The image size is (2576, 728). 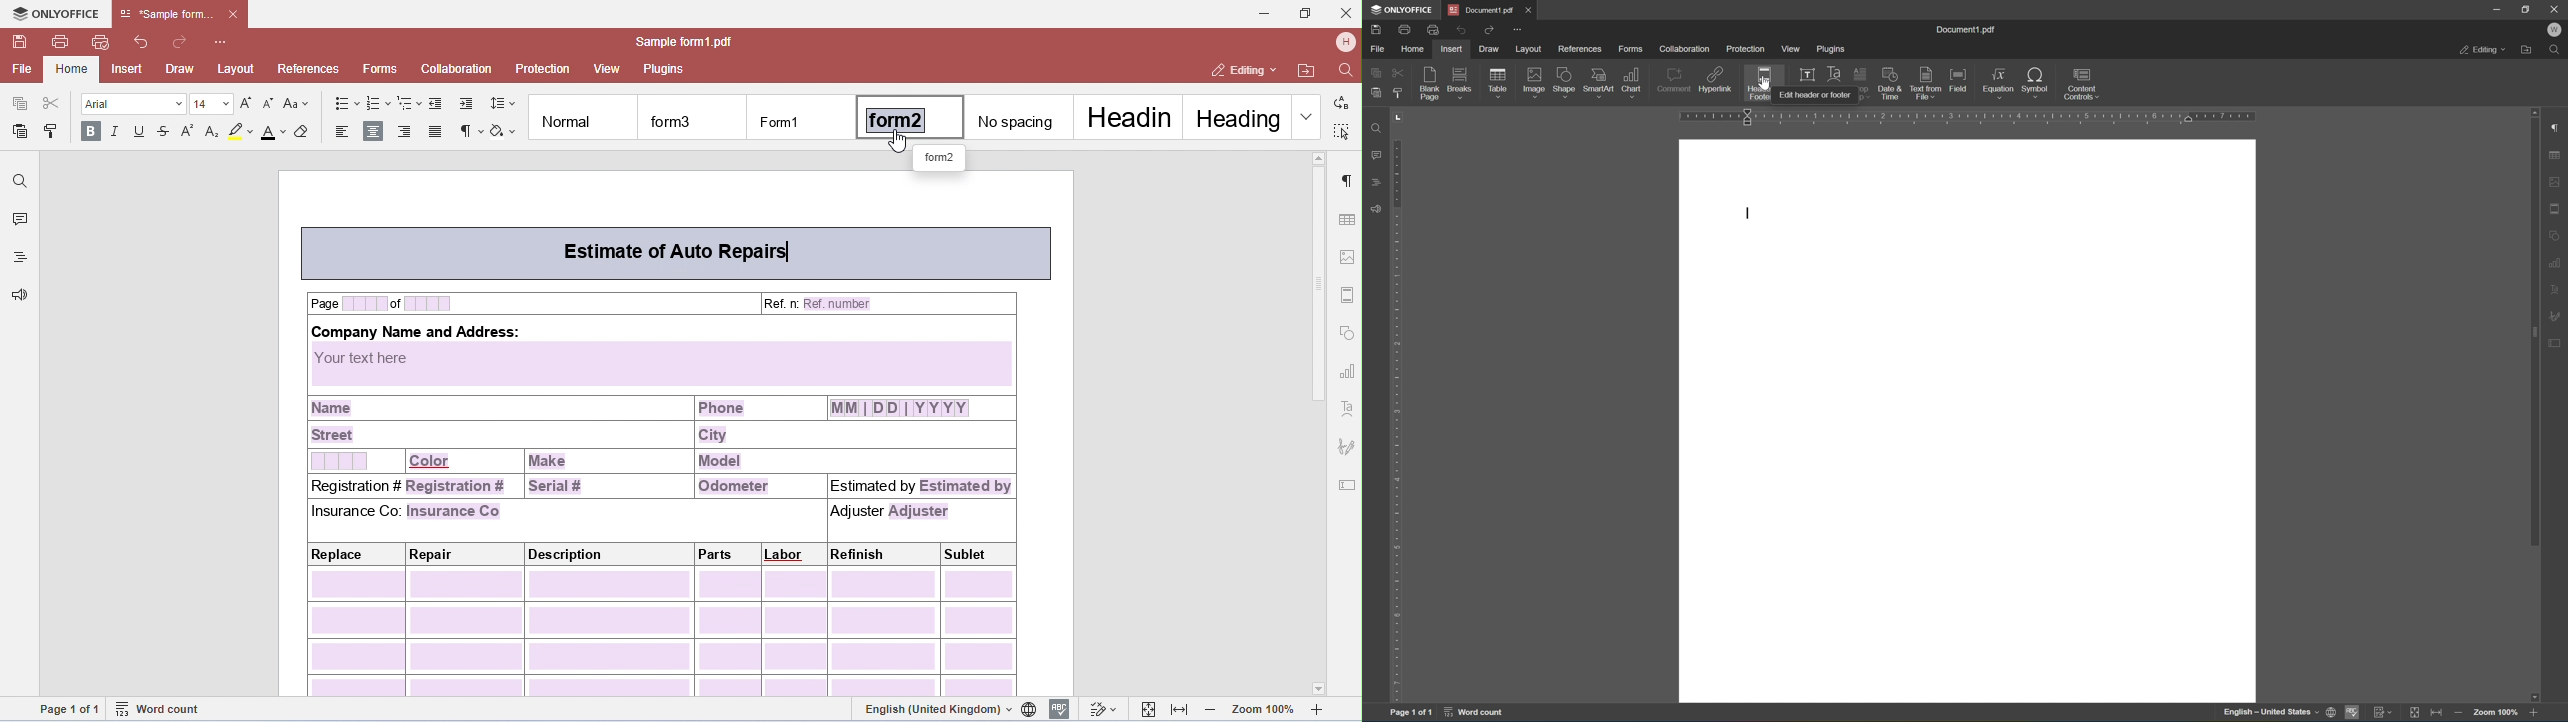 What do you see at coordinates (1397, 71) in the screenshot?
I see `cut` at bounding box center [1397, 71].